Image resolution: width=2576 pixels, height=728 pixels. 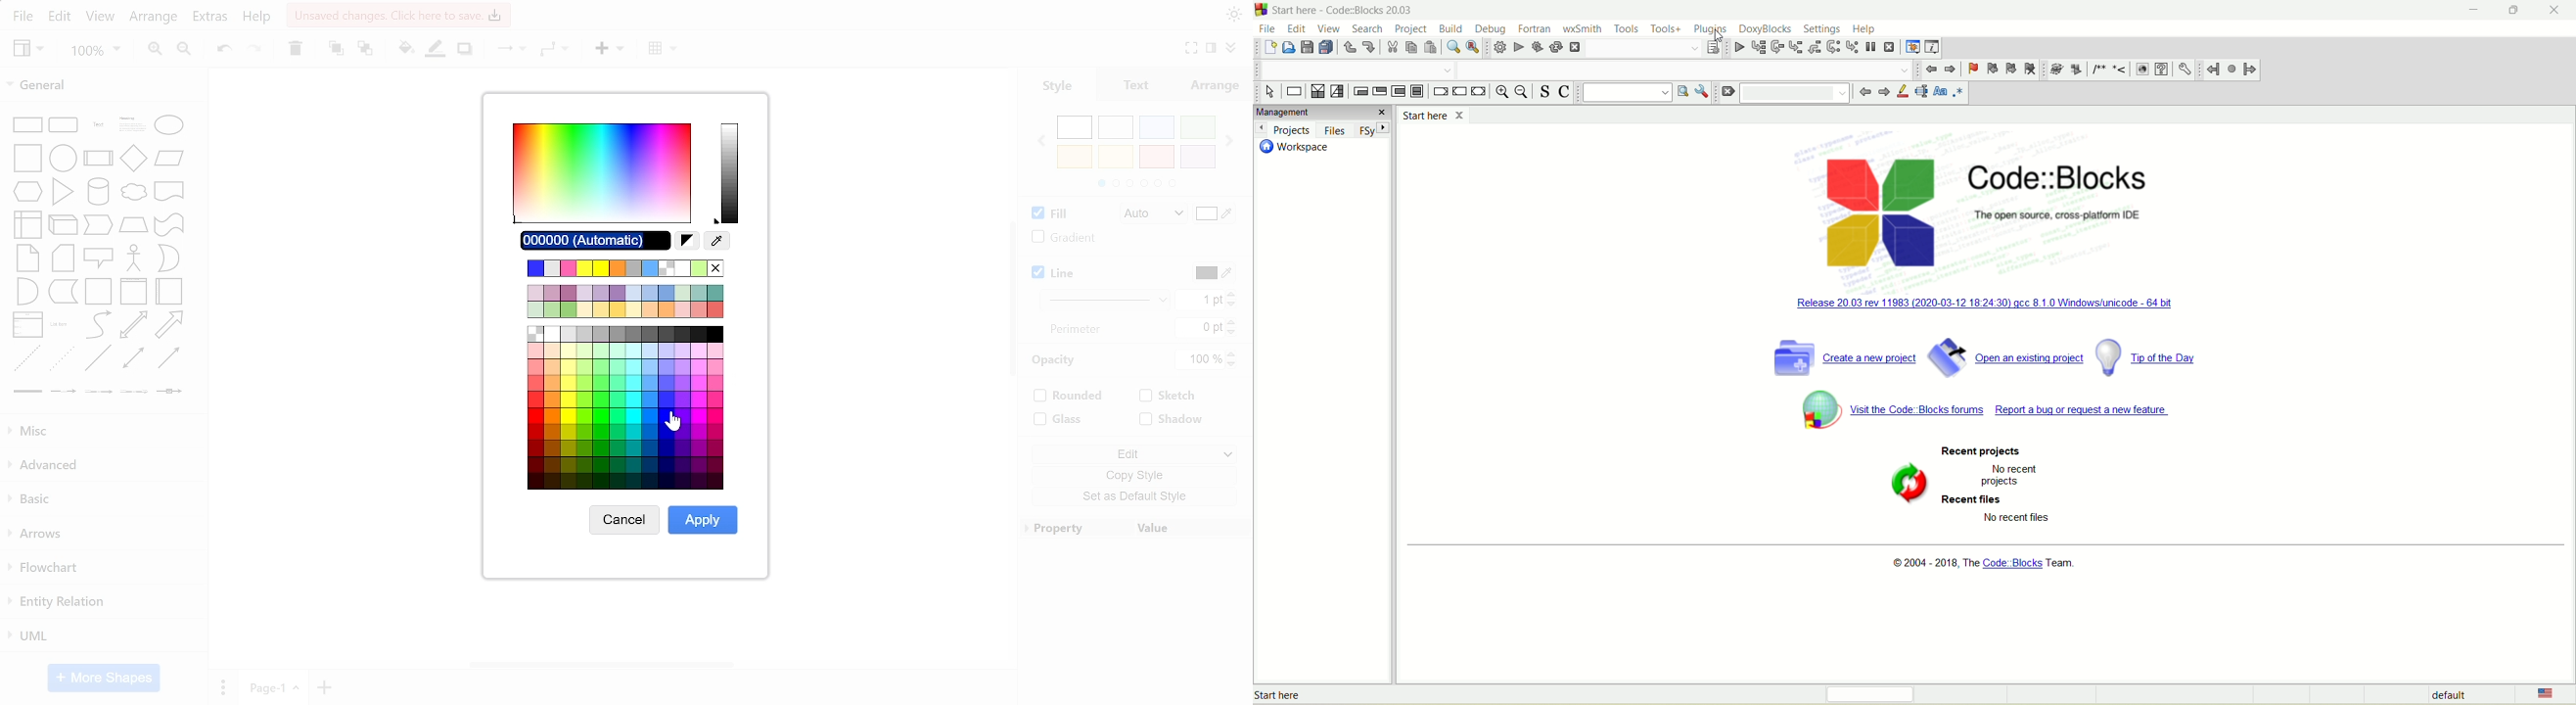 I want to click on toggle source, so click(x=1542, y=92).